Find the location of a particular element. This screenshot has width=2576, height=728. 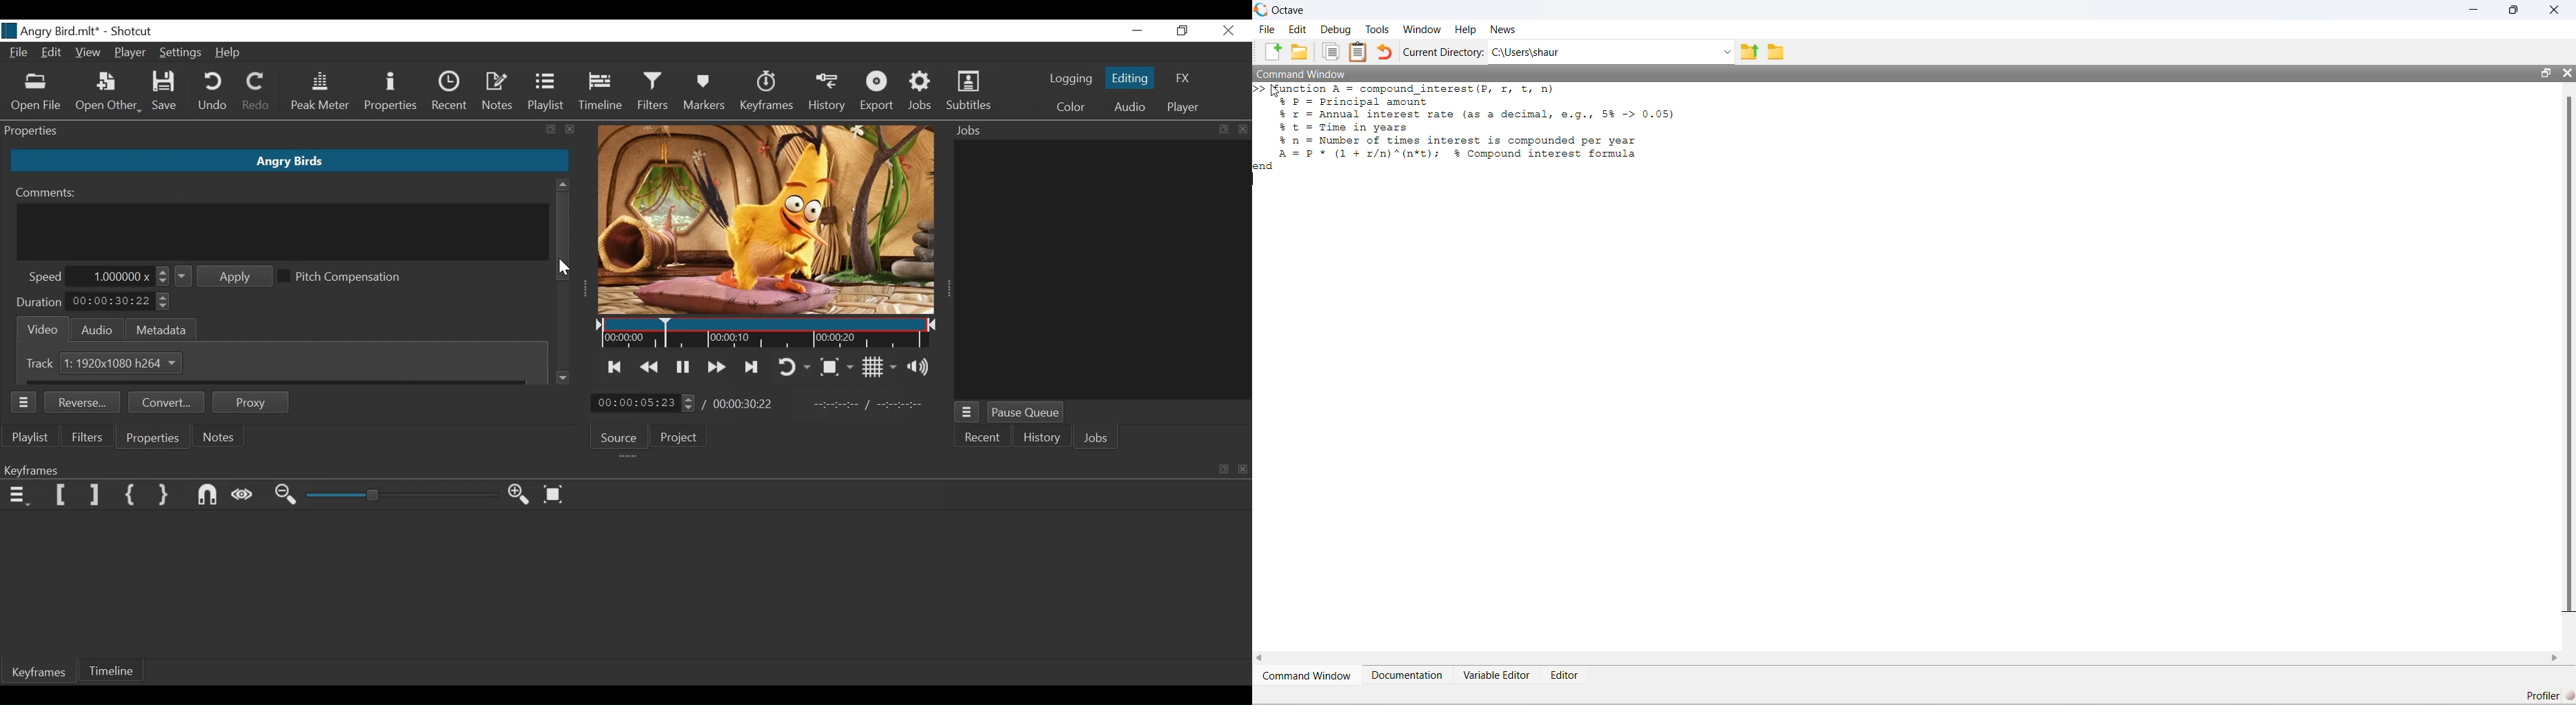

Properties is located at coordinates (154, 439).